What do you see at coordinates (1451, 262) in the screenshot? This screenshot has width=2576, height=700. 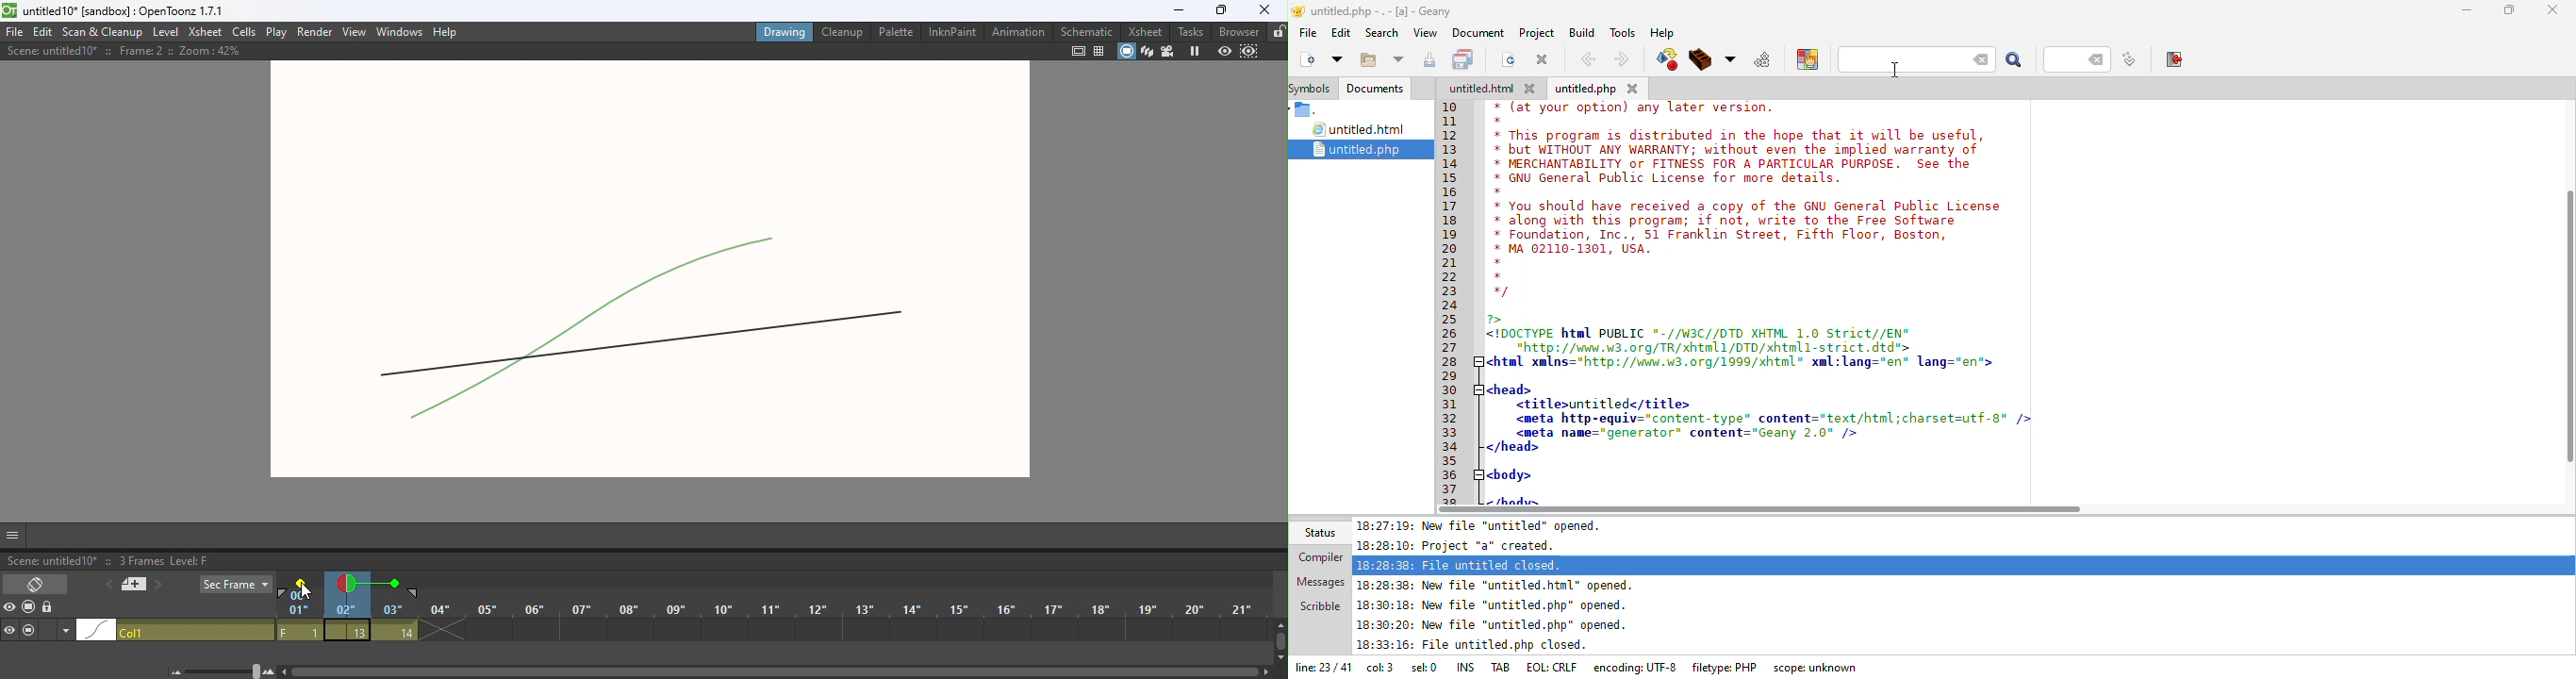 I see `21` at bounding box center [1451, 262].